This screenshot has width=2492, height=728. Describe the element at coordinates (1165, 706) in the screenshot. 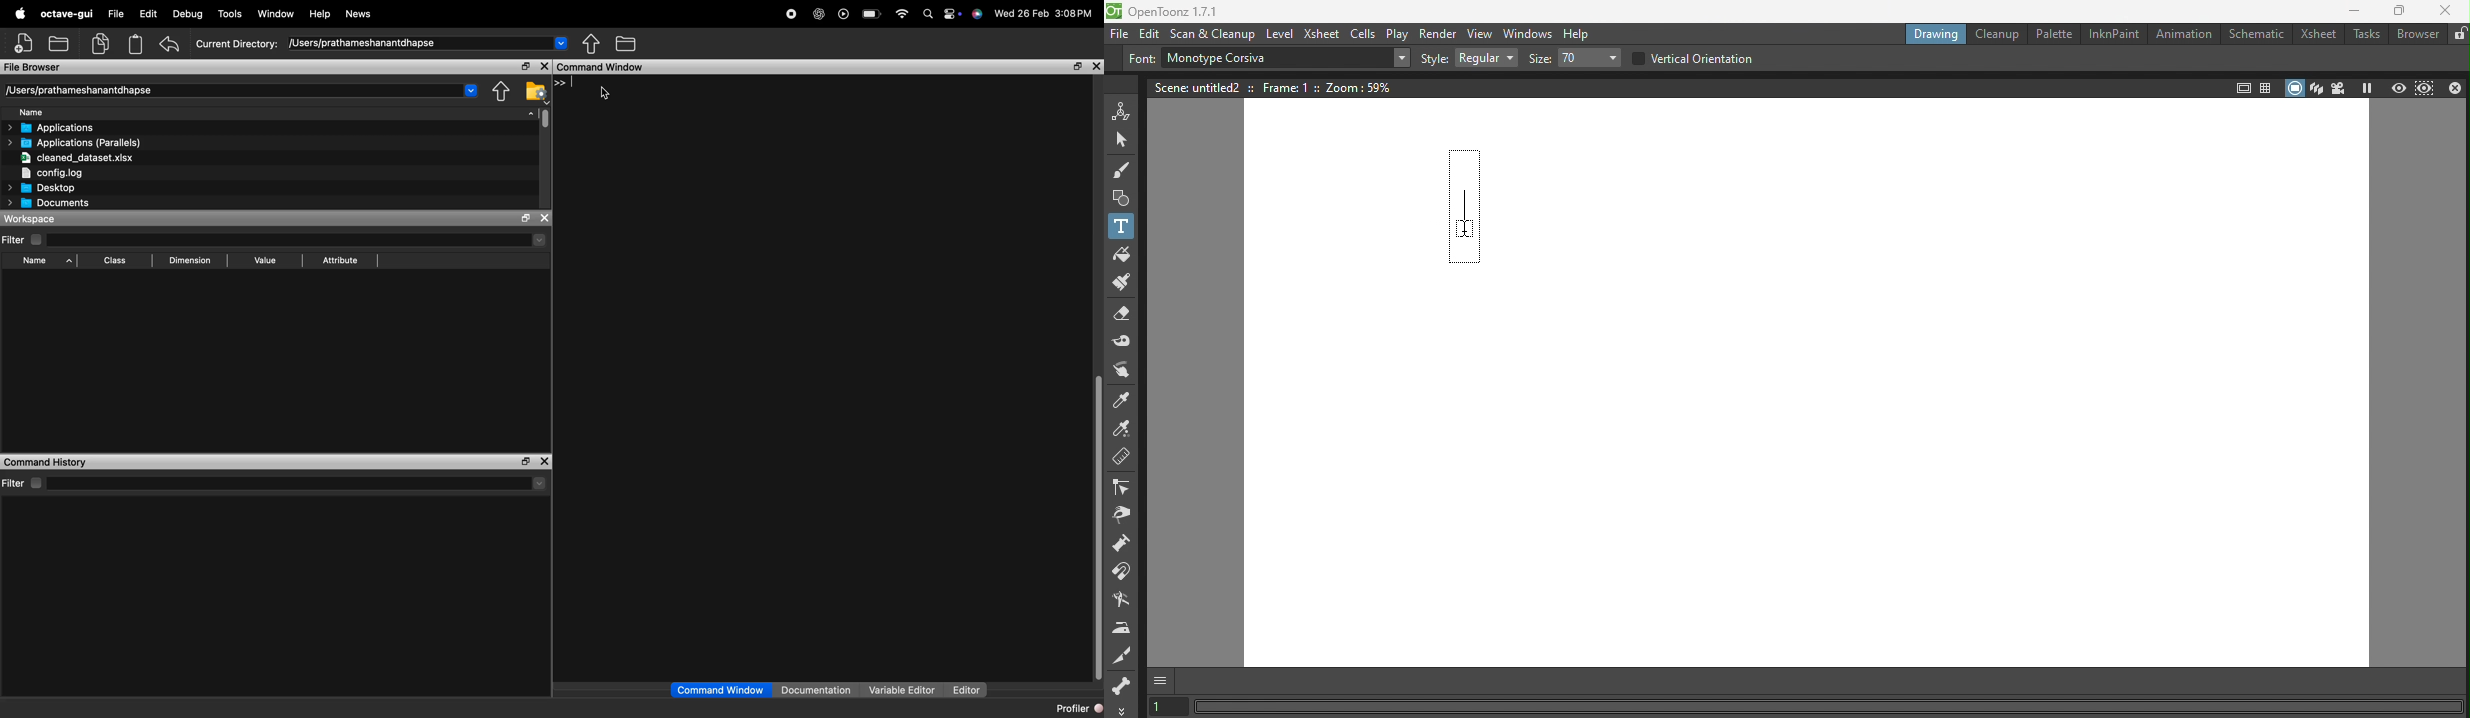

I see `Set the current frame` at that location.